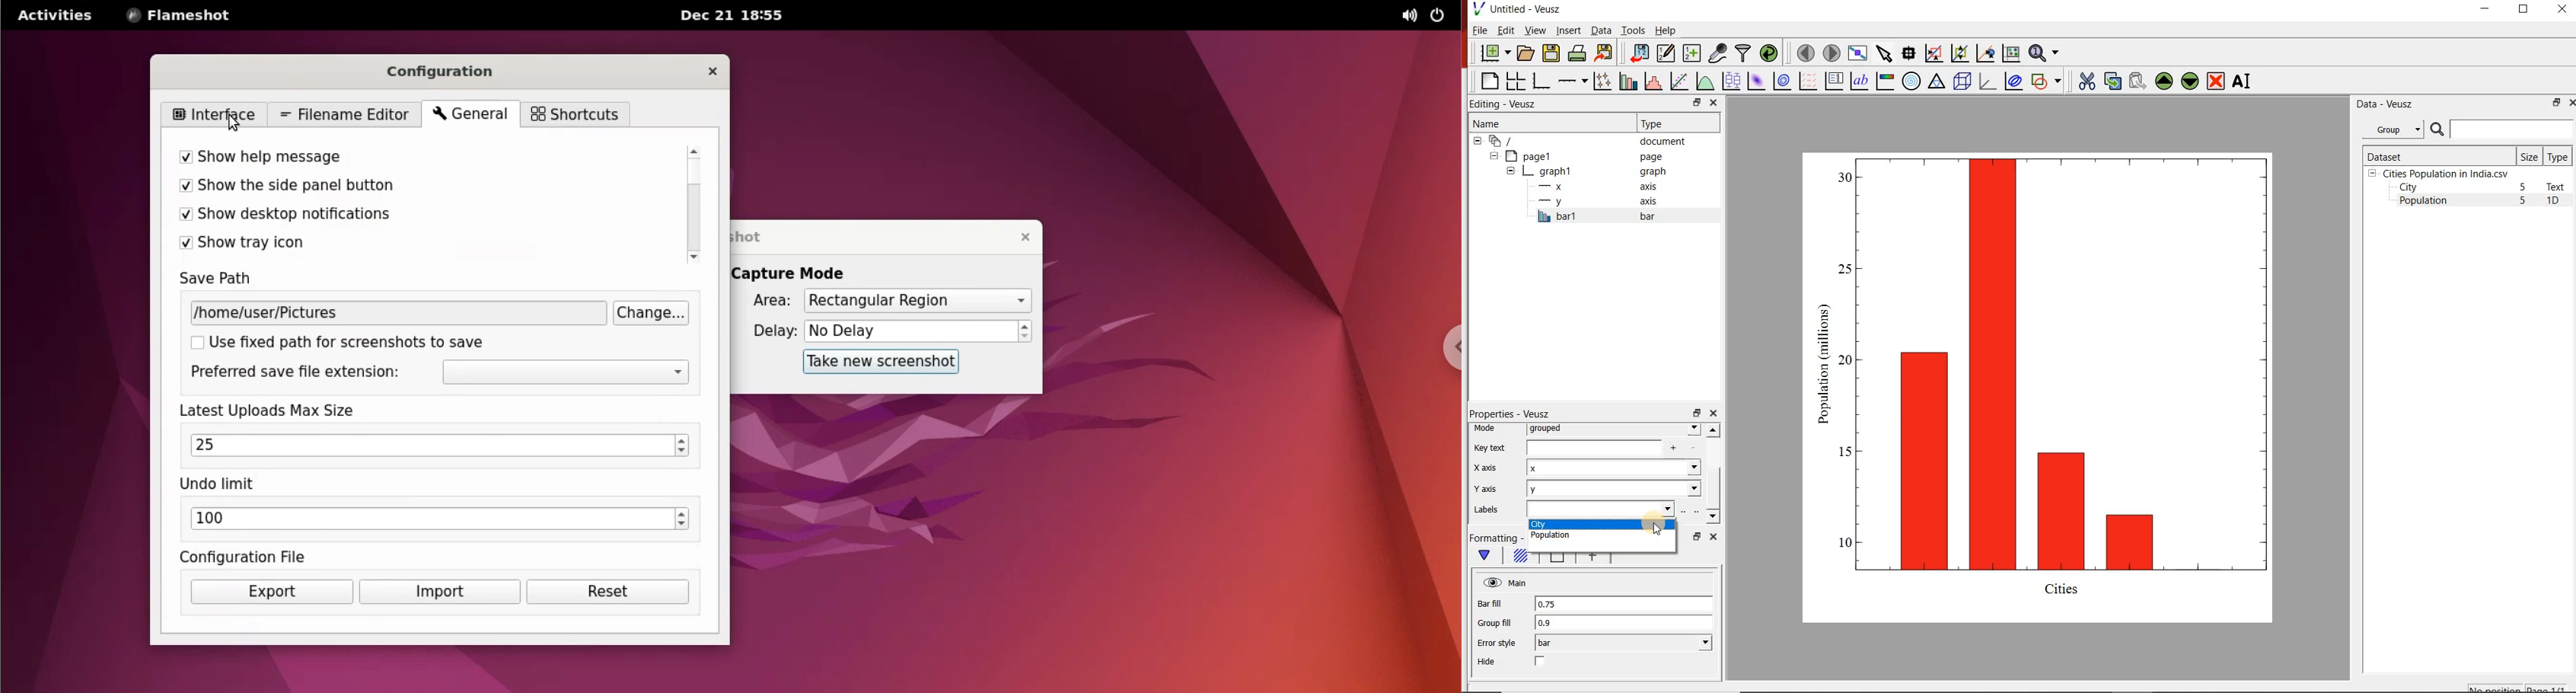  What do you see at coordinates (1833, 81) in the screenshot?
I see `plot key` at bounding box center [1833, 81].